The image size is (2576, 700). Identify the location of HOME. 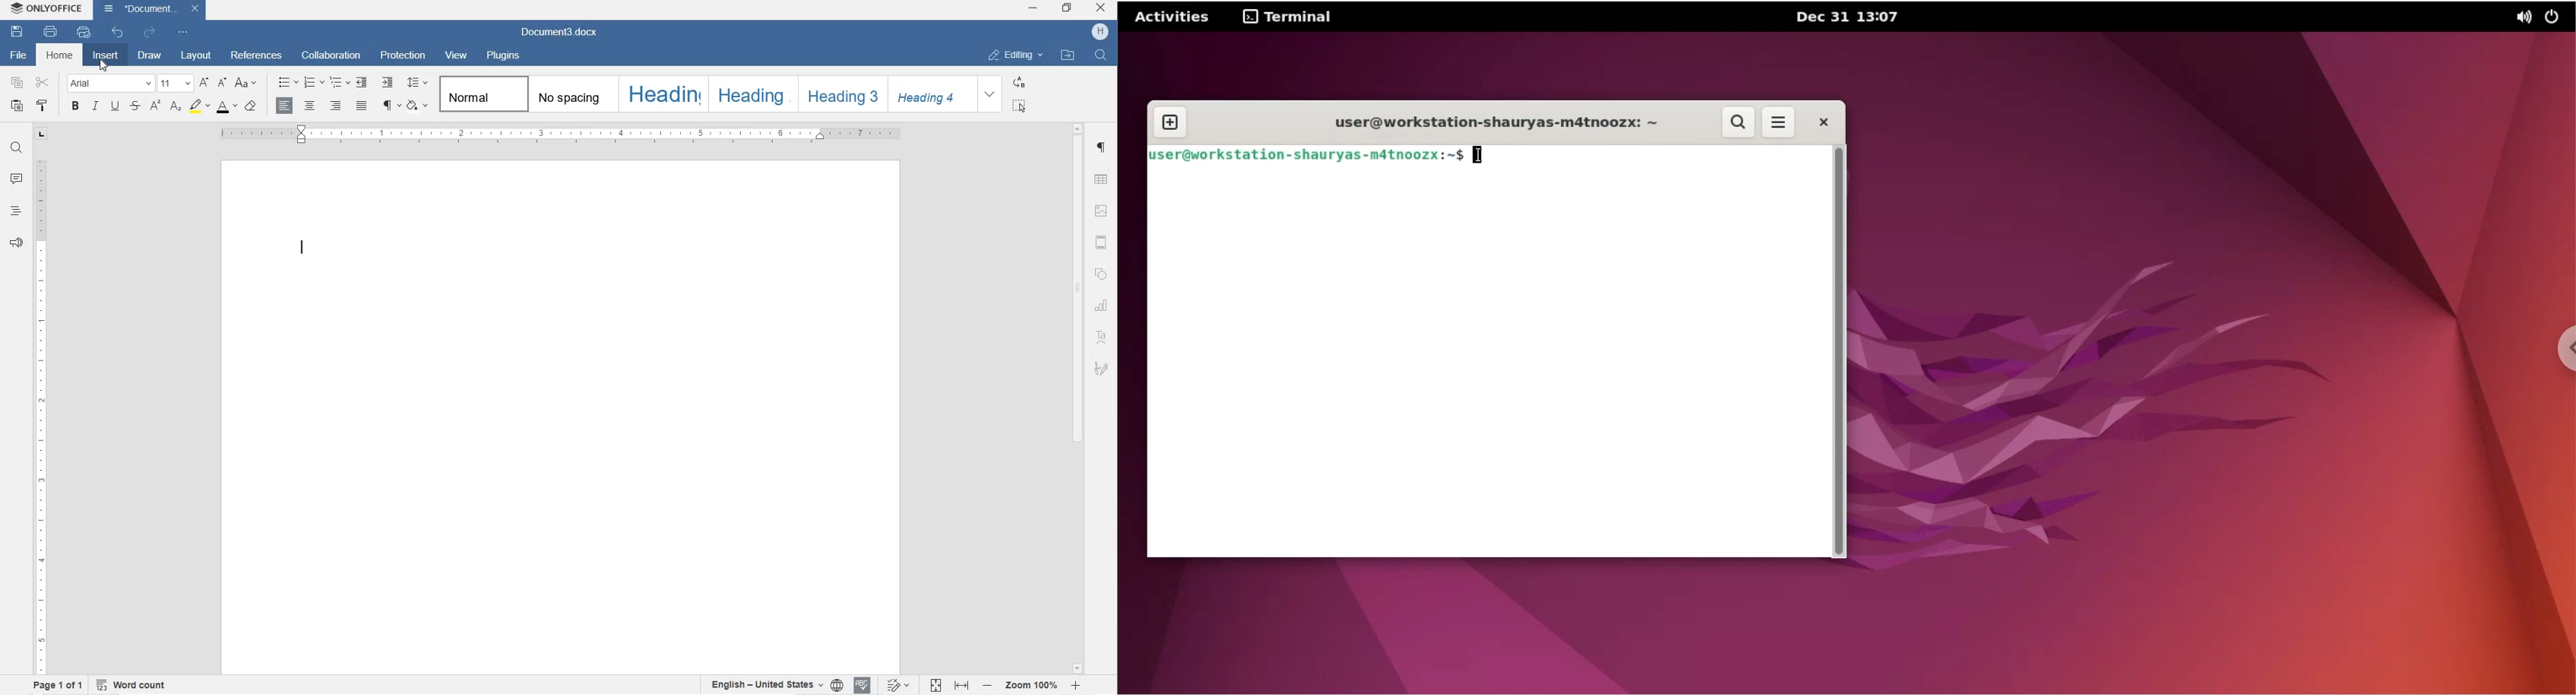
(61, 54).